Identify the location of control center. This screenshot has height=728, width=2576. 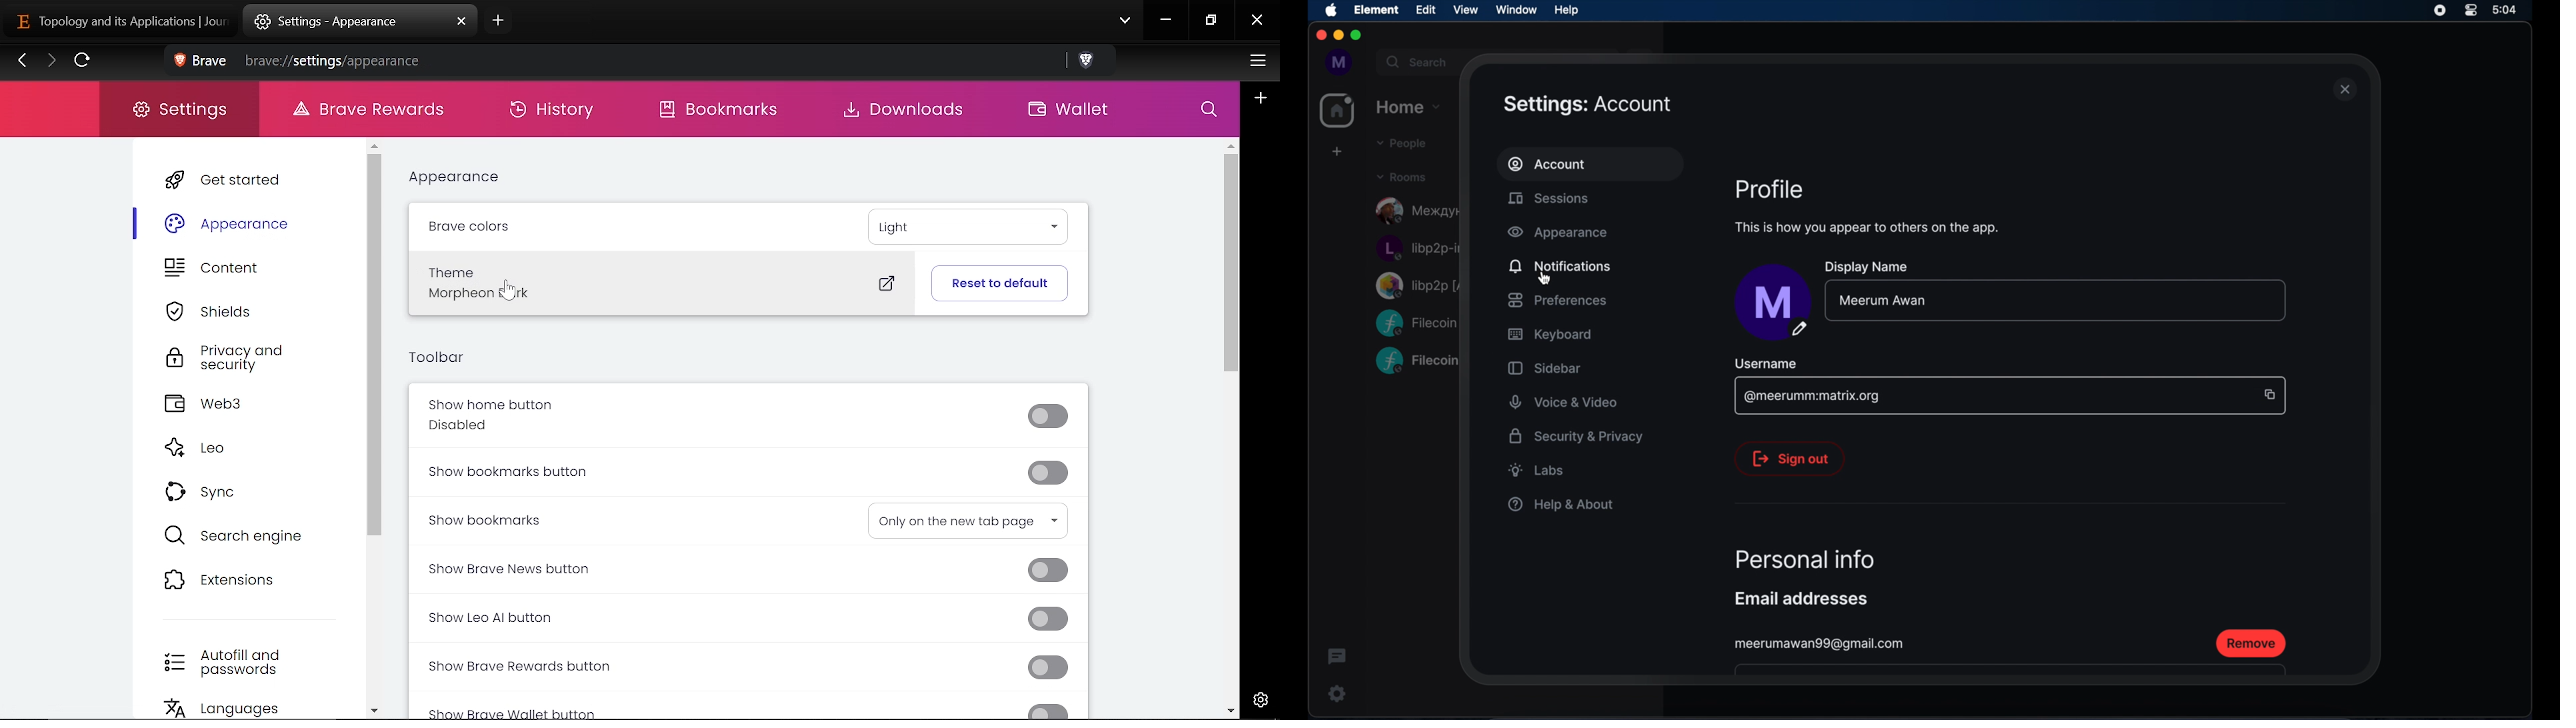
(2471, 11).